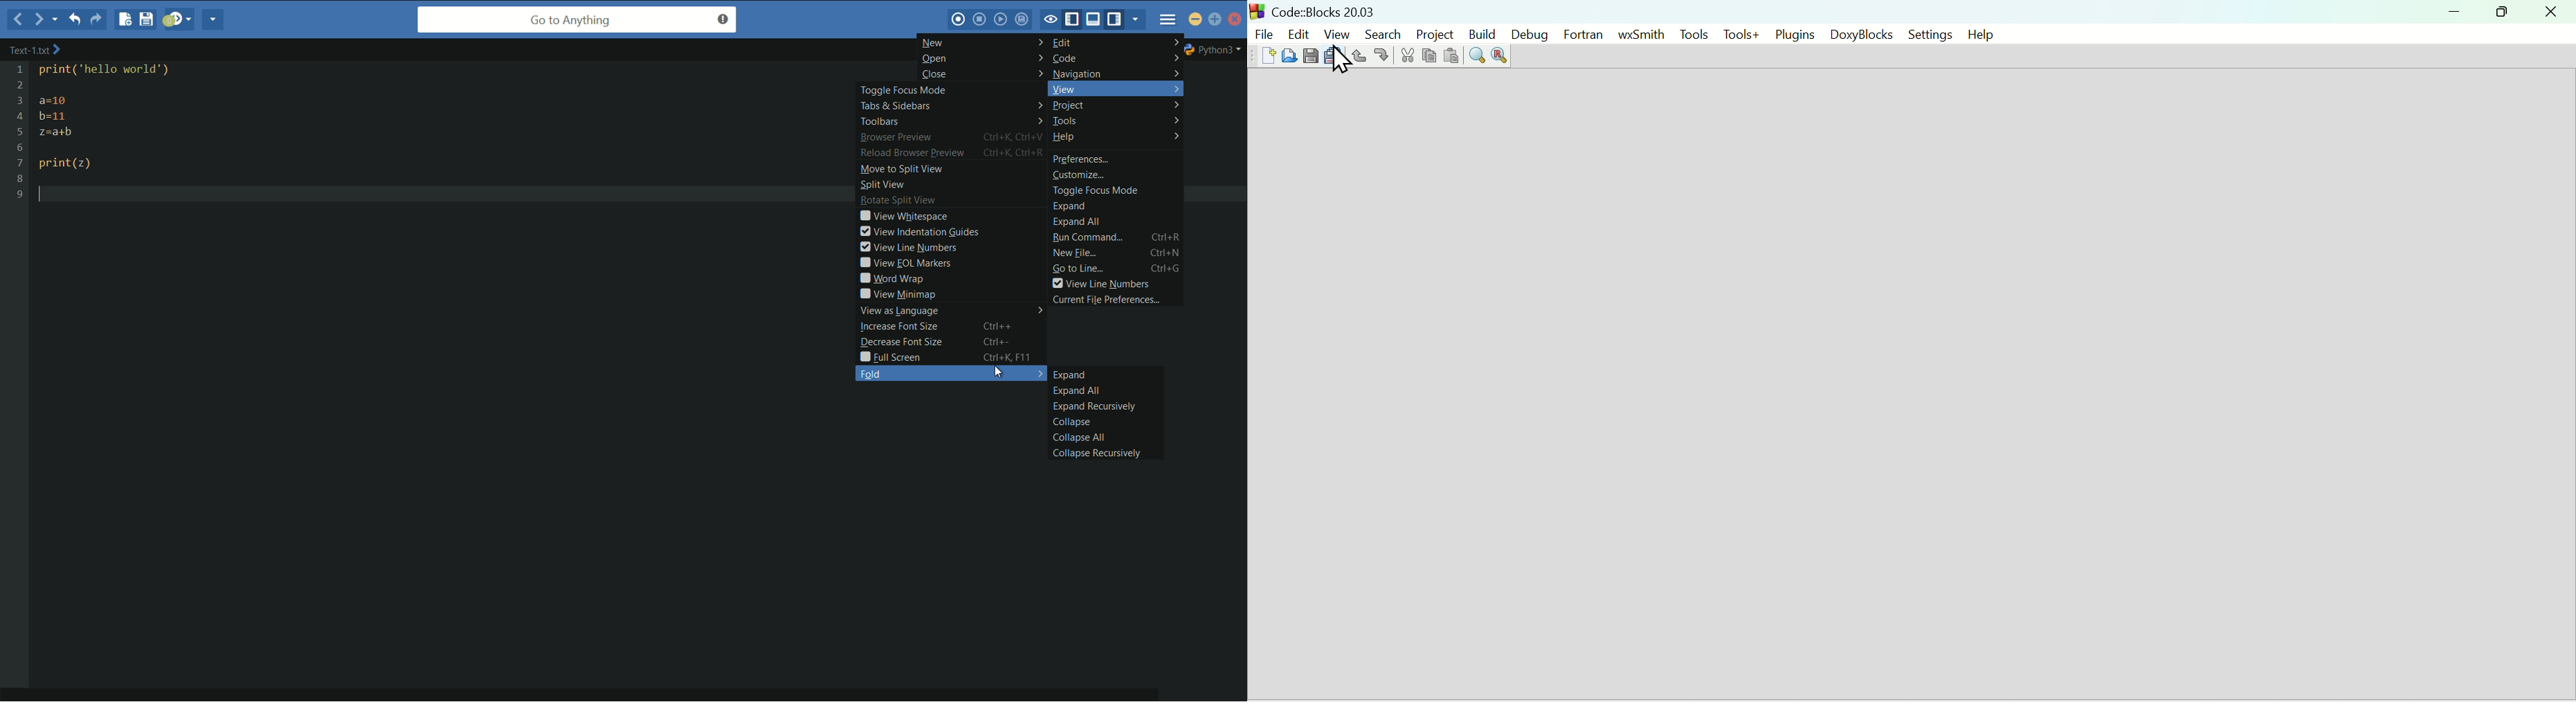  What do you see at coordinates (1327, 10) in the screenshot?
I see `Code: Blocks Version` at bounding box center [1327, 10].